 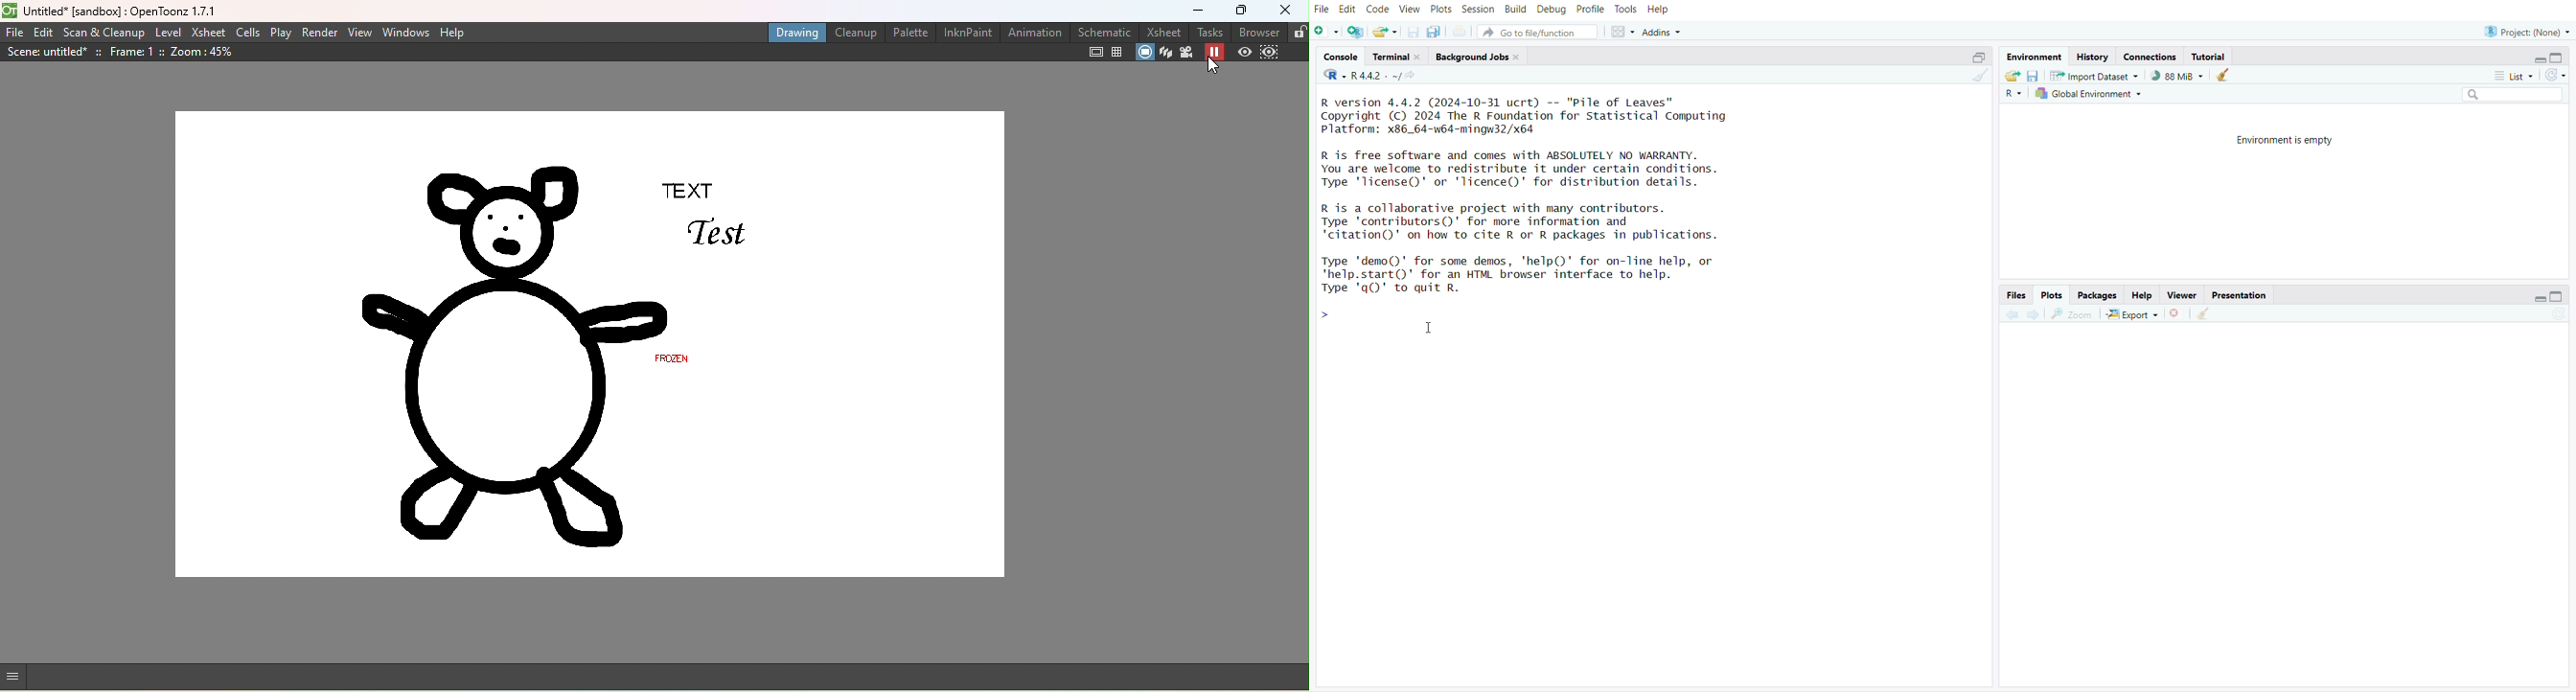 What do you see at coordinates (2152, 58) in the screenshot?
I see `connections` at bounding box center [2152, 58].